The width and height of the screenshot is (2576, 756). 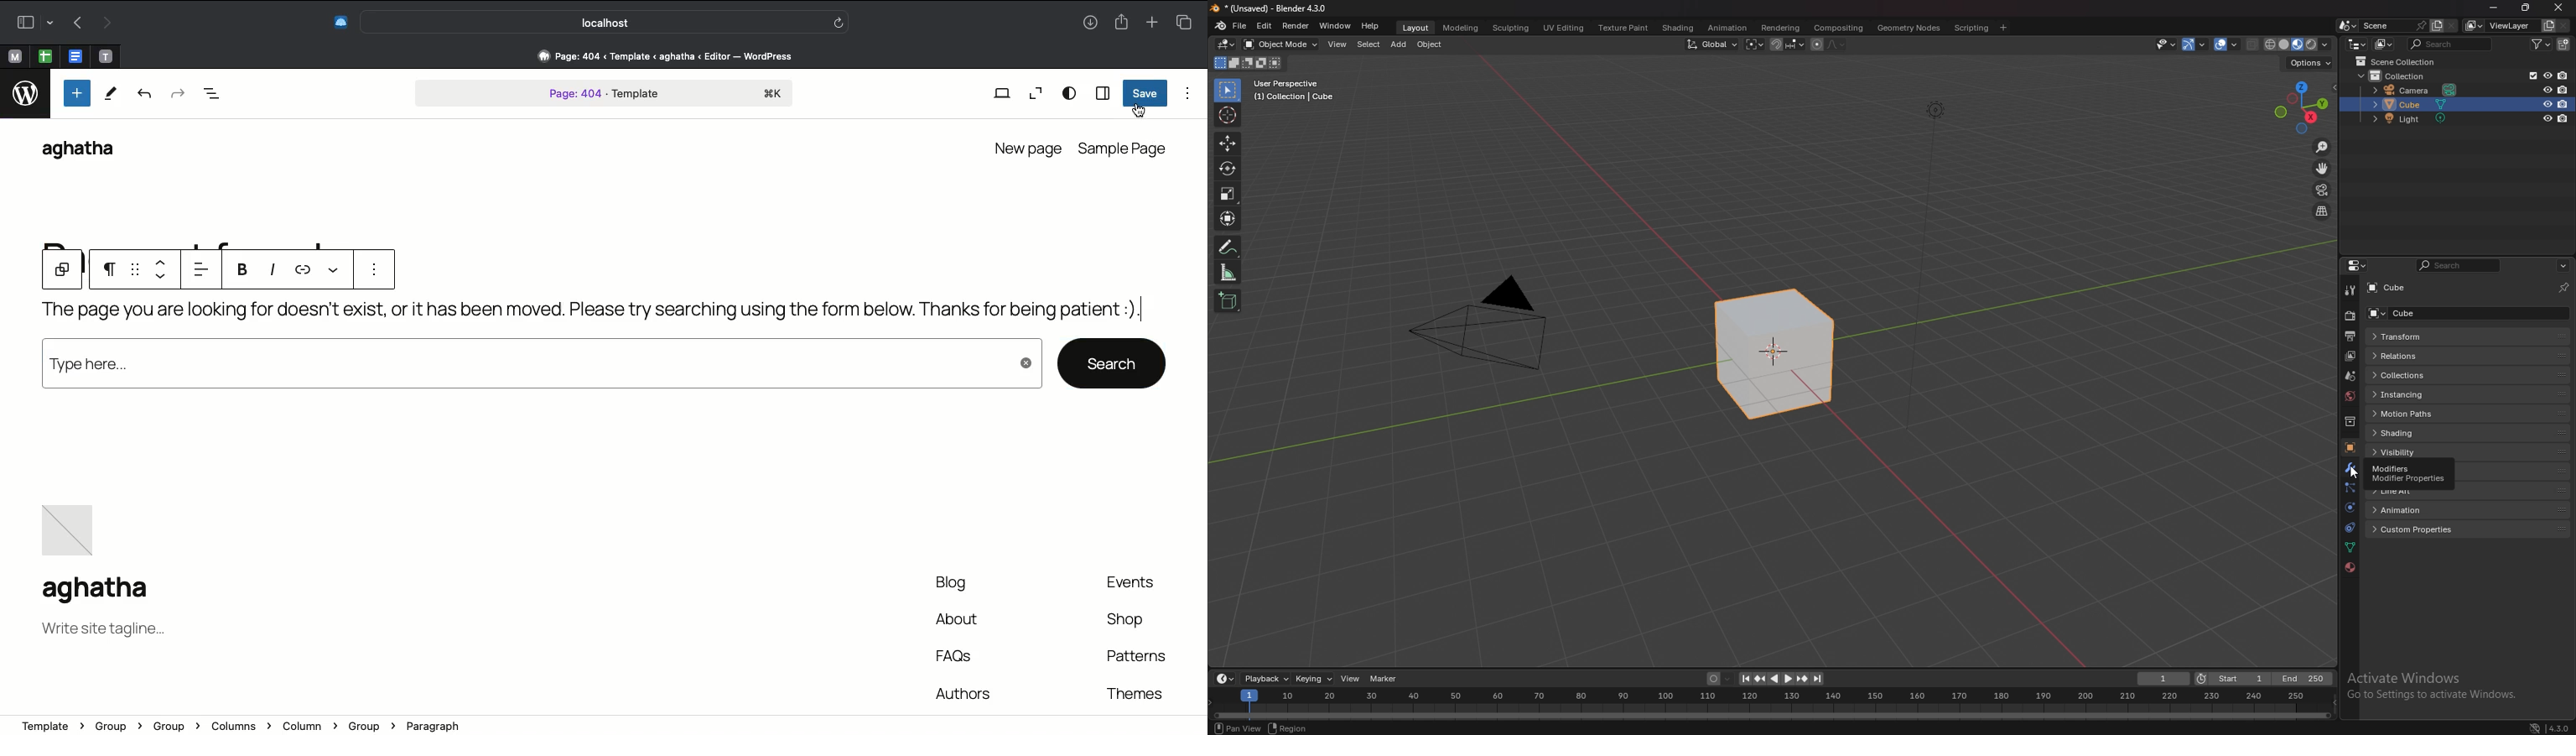 What do you see at coordinates (44, 56) in the screenshot?
I see `open tab, google sheet` at bounding box center [44, 56].